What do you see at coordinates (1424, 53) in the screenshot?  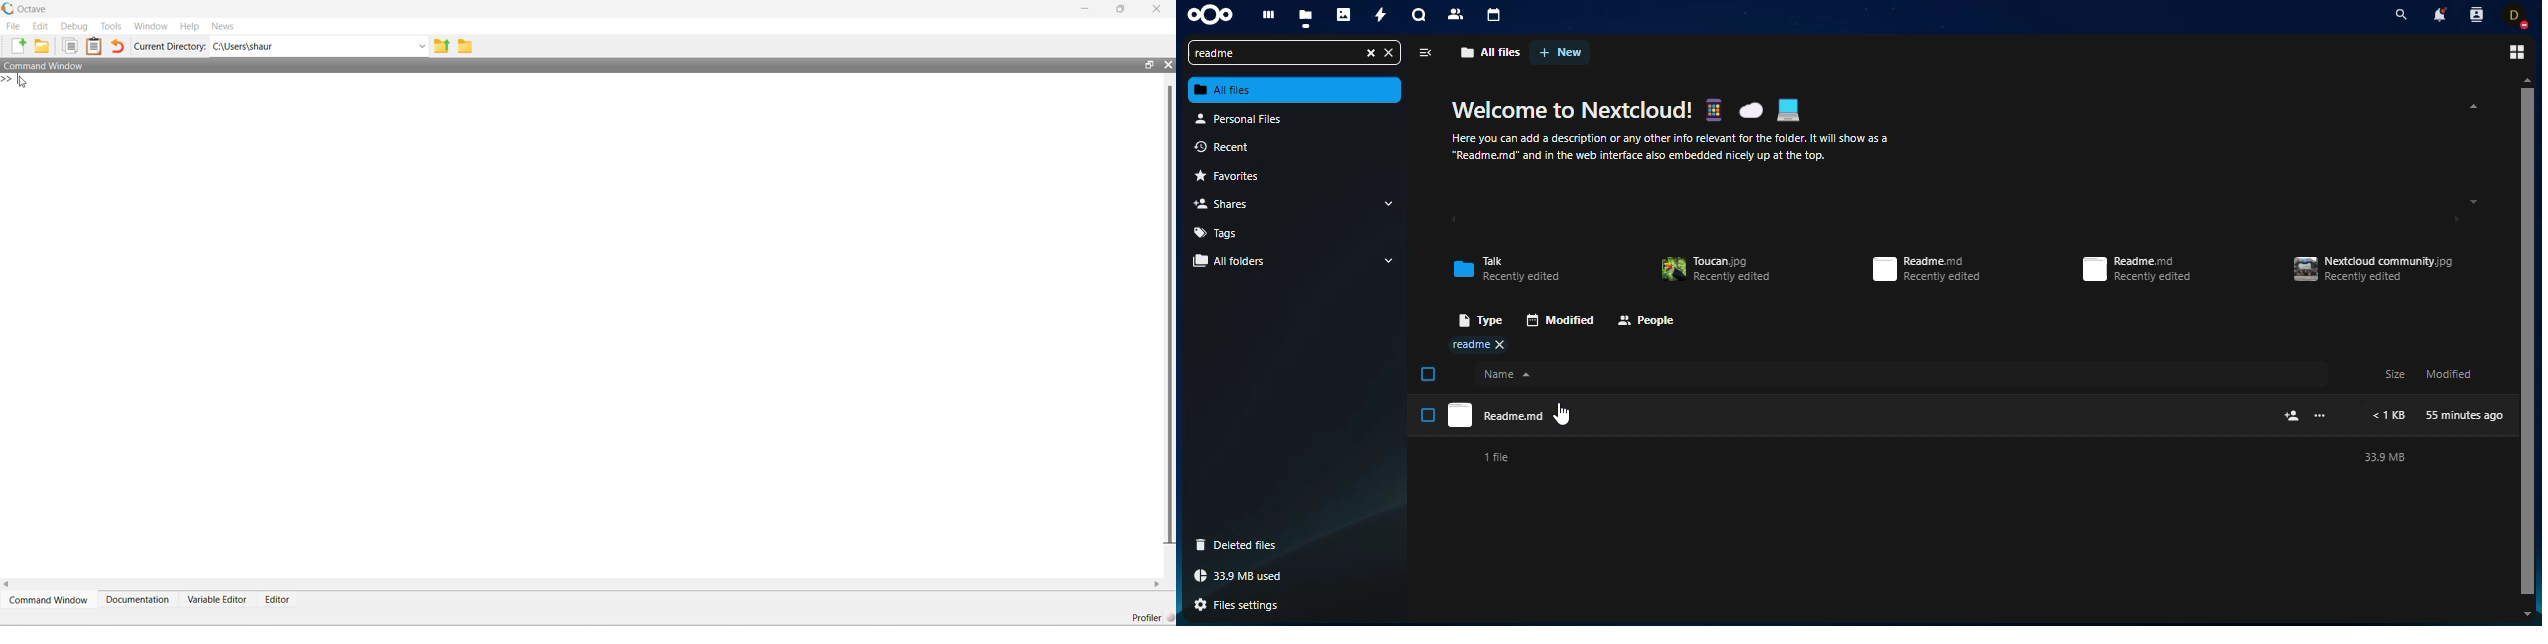 I see `view` at bounding box center [1424, 53].